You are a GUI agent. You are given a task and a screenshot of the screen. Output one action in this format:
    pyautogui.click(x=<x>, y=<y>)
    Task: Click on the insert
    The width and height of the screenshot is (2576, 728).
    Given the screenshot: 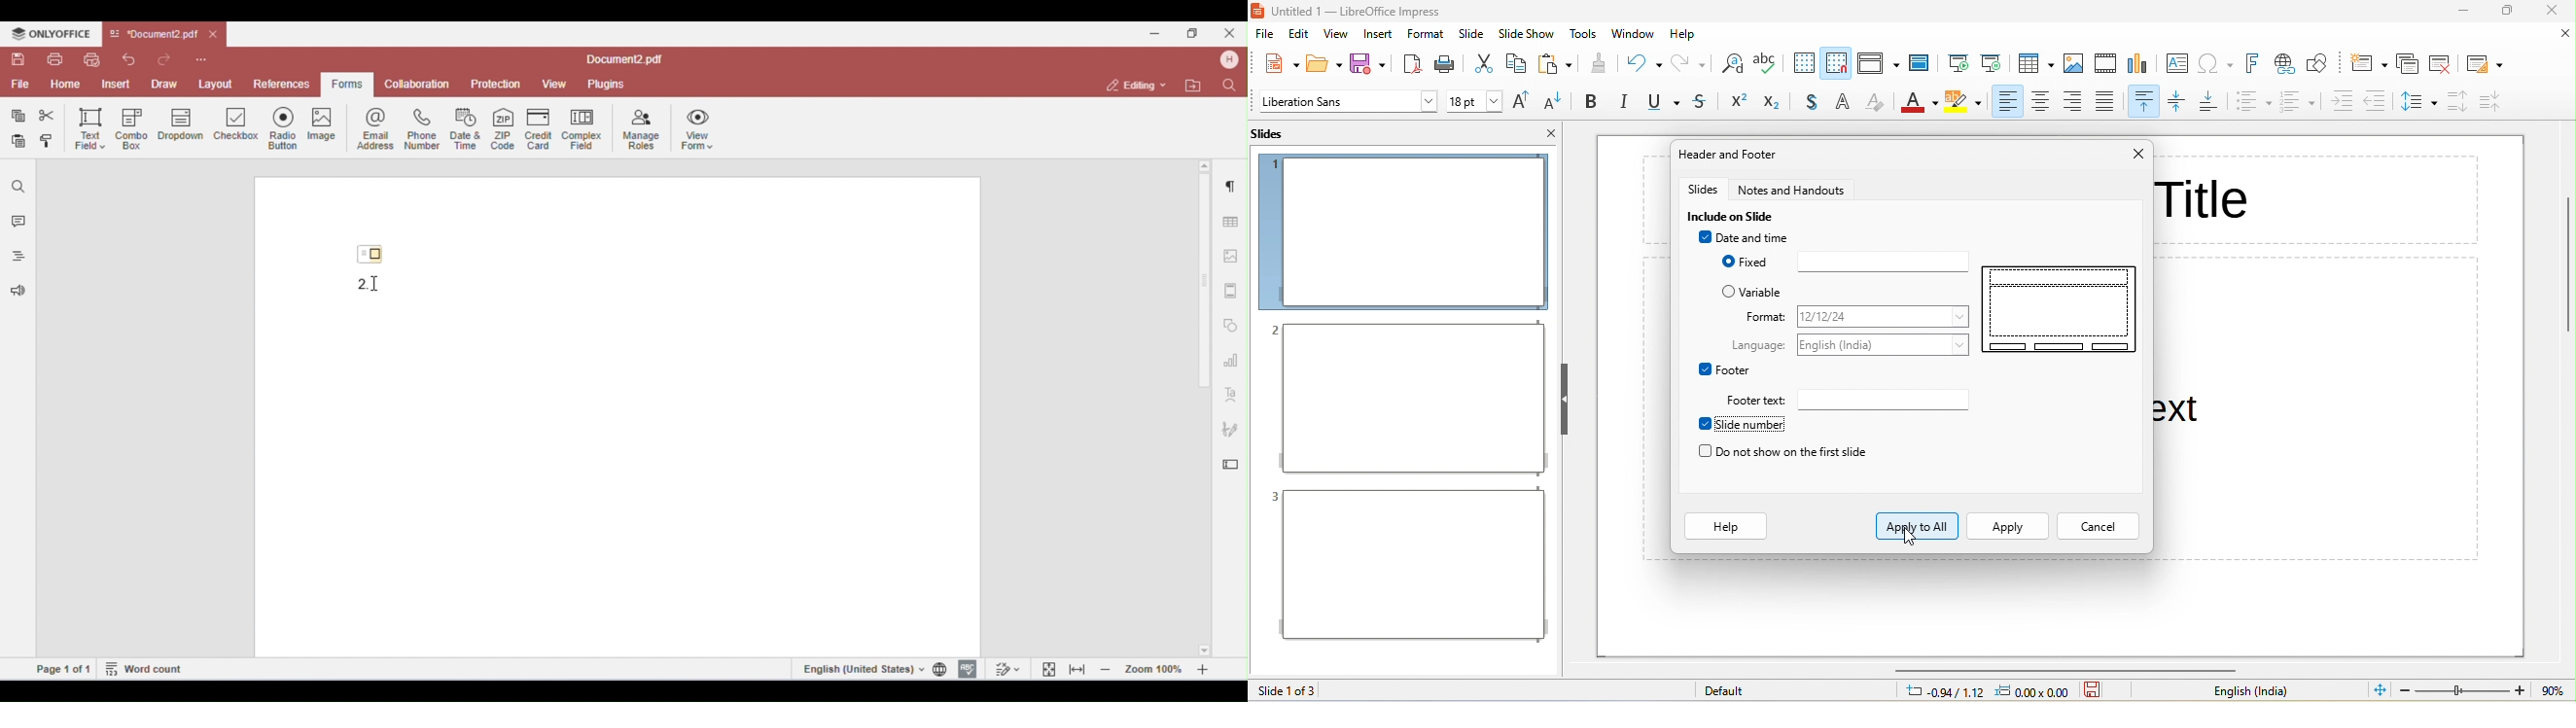 What is the action you would take?
    pyautogui.click(x=1378, y=36)
    